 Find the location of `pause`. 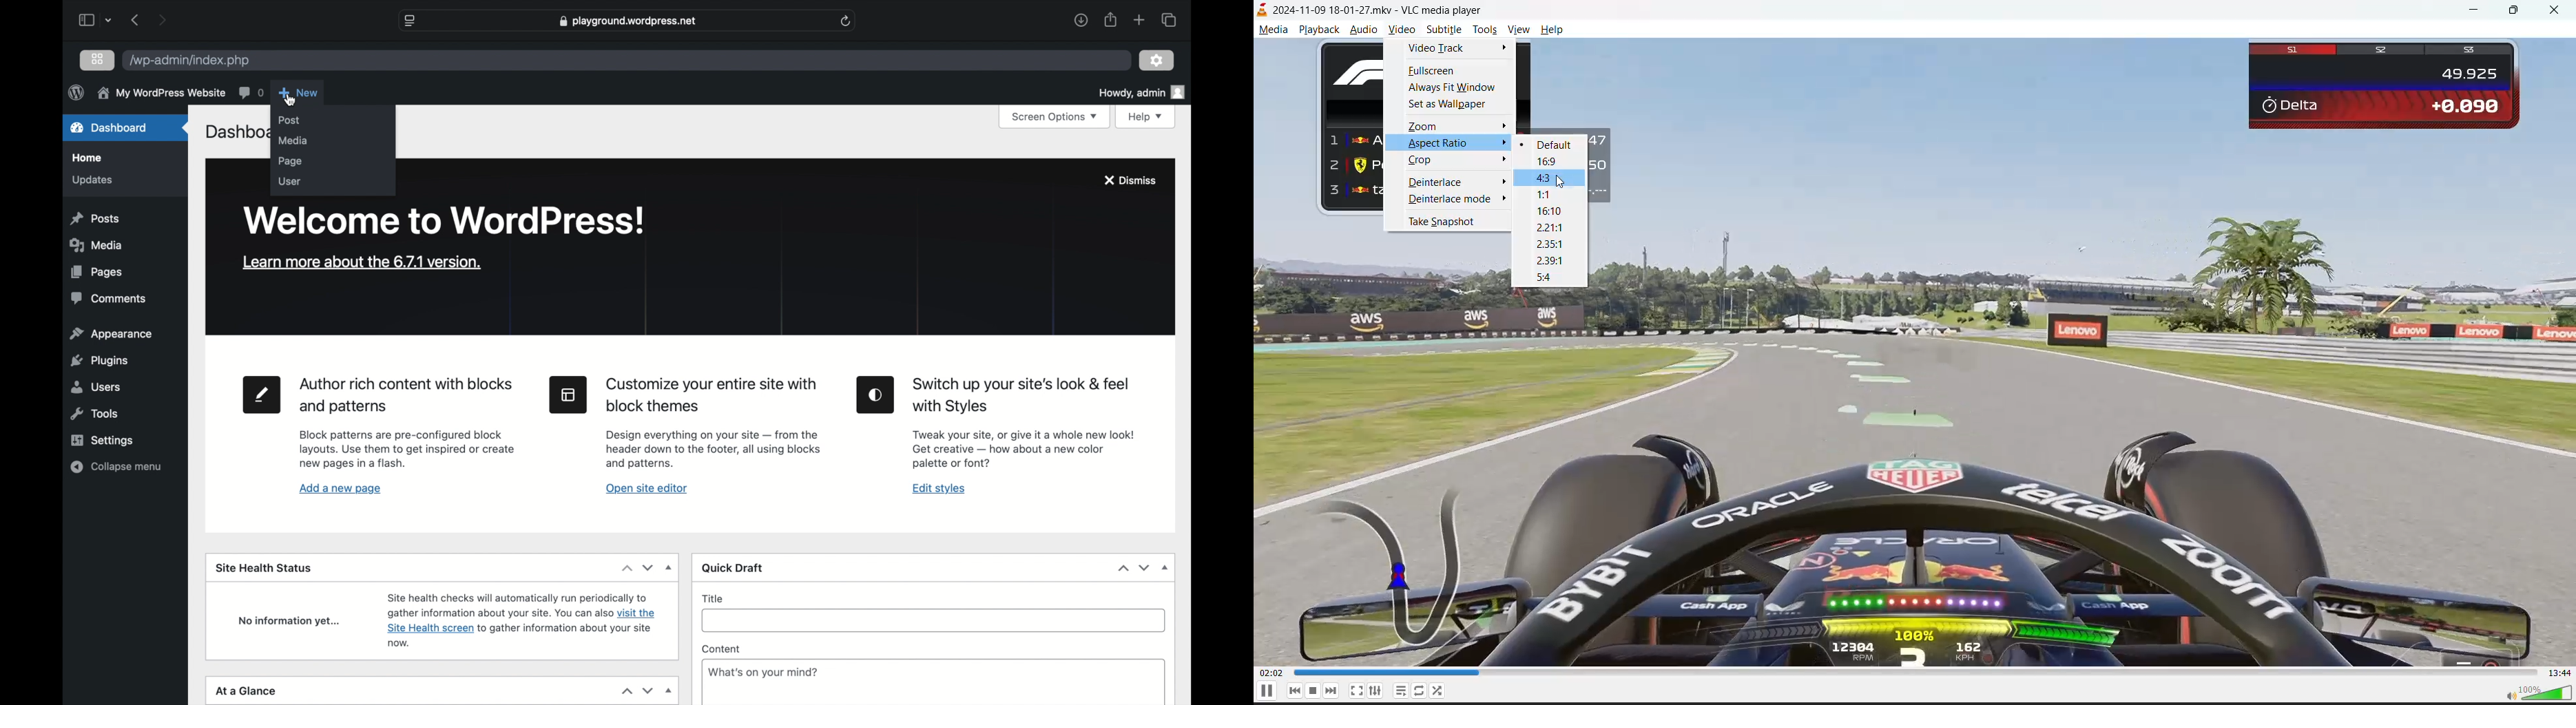

pause is located at coordinates (1266, 690).